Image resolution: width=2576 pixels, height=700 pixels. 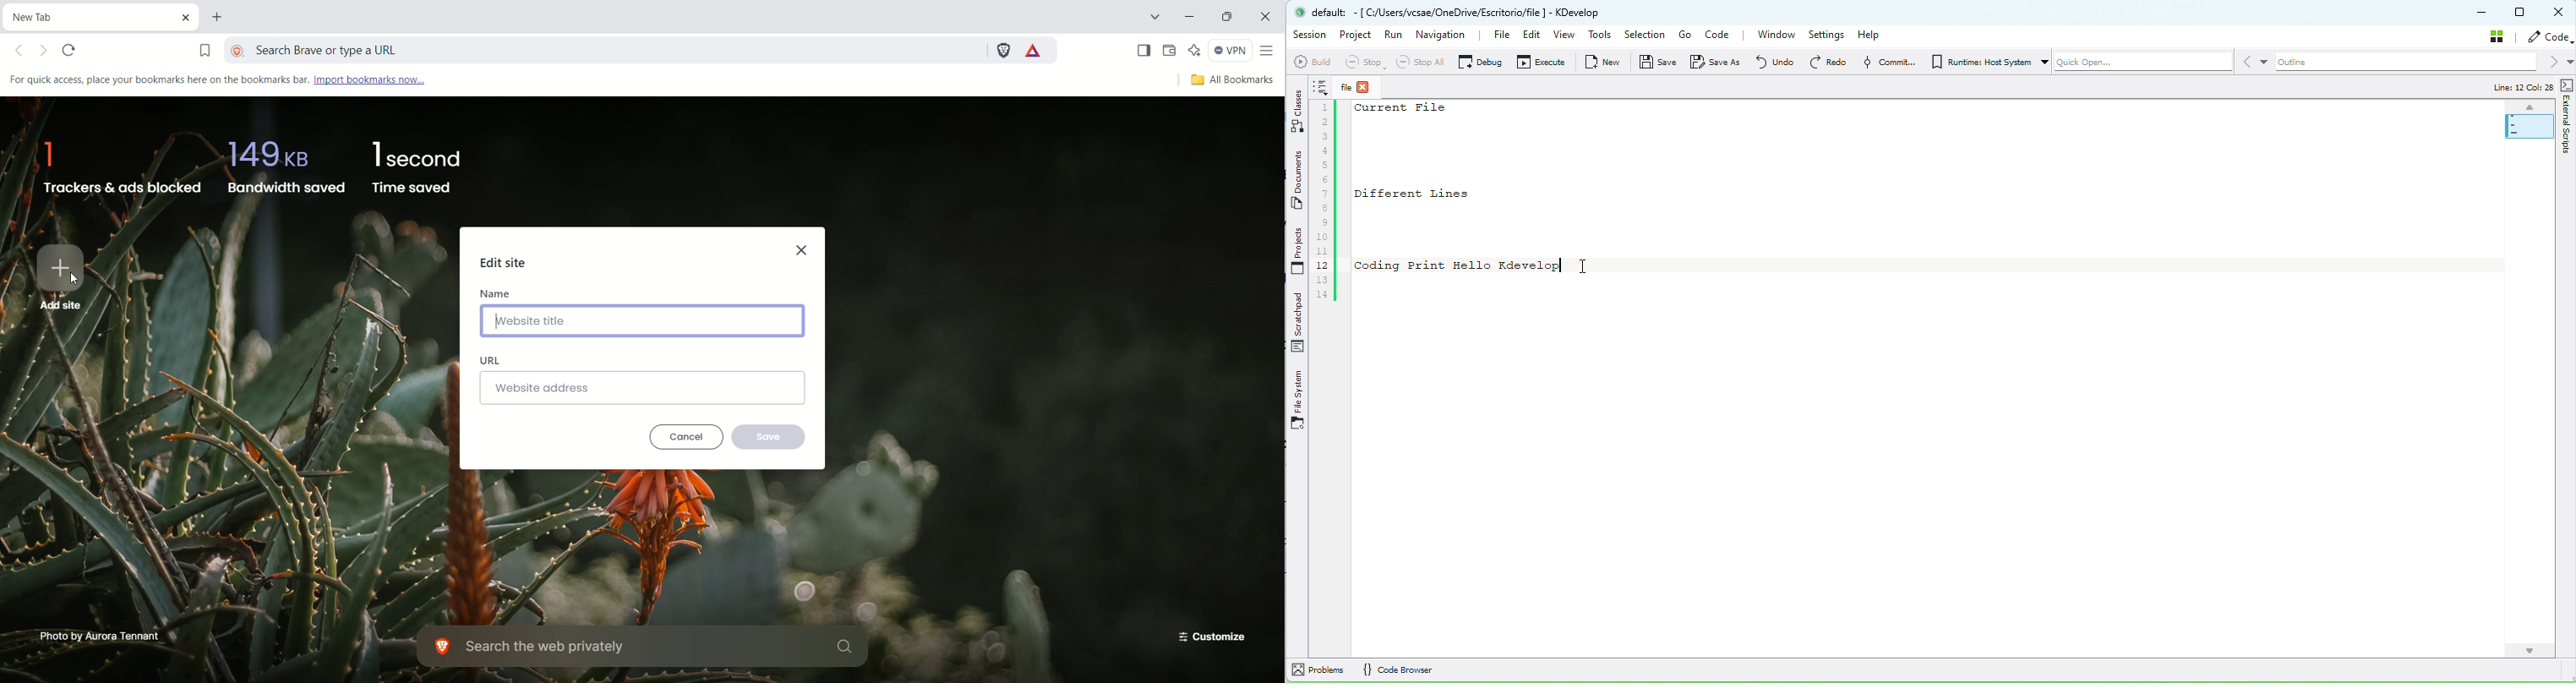 What do you see at coordinates (1231, 81) in the screenshot?
I see `all bookmarks` at bounding box center [1231, 81].